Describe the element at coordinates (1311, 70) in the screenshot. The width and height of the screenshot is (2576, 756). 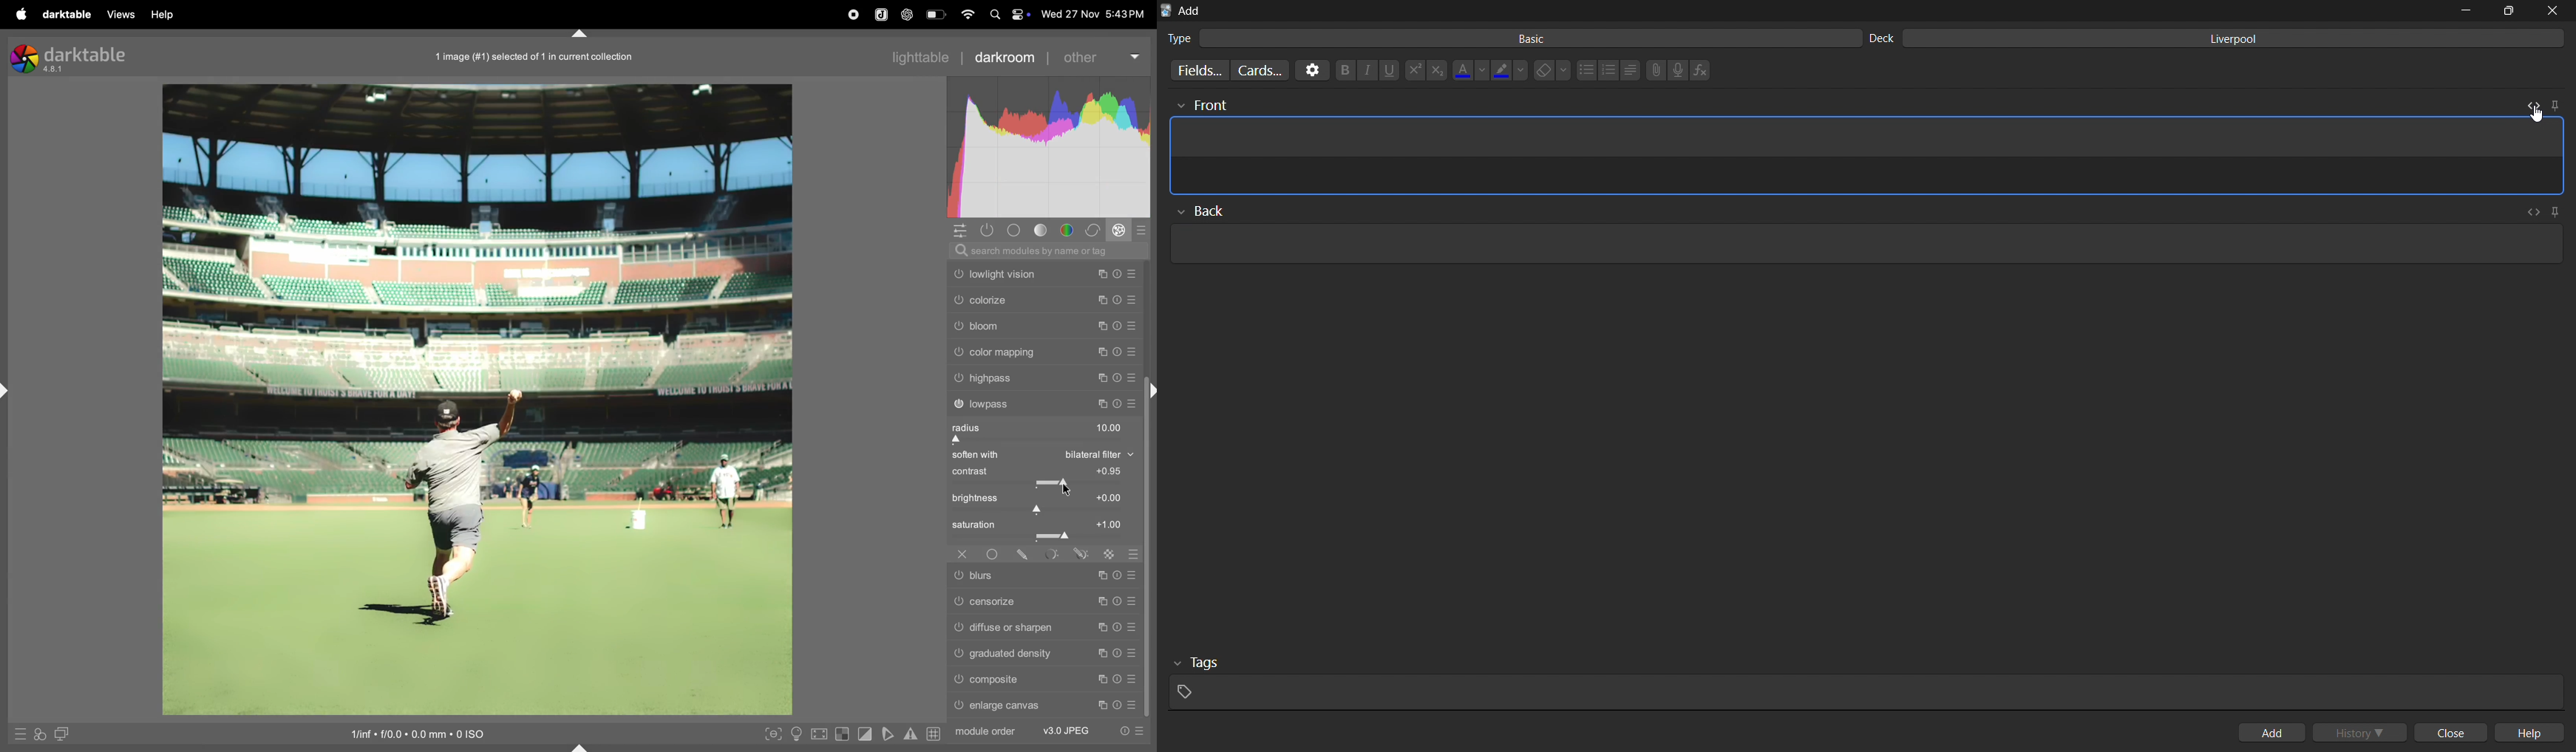
I see `options` at that location.